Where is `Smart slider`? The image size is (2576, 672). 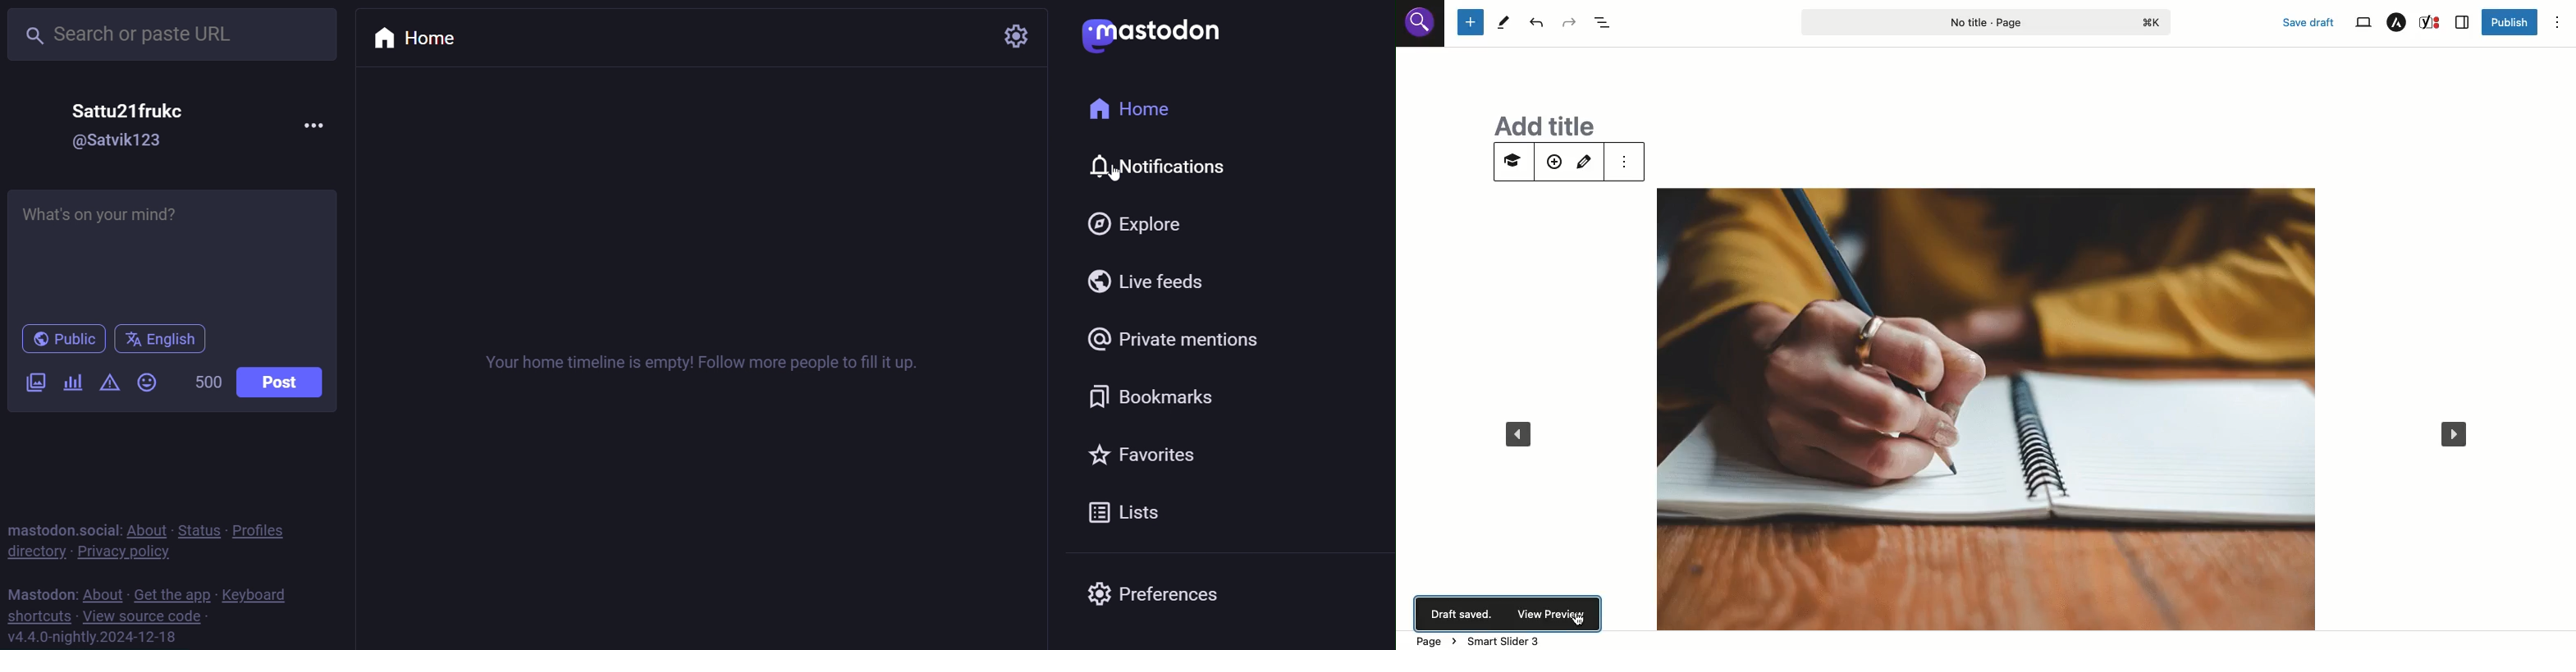
Smart slider is located at coordinates (1511, 164).